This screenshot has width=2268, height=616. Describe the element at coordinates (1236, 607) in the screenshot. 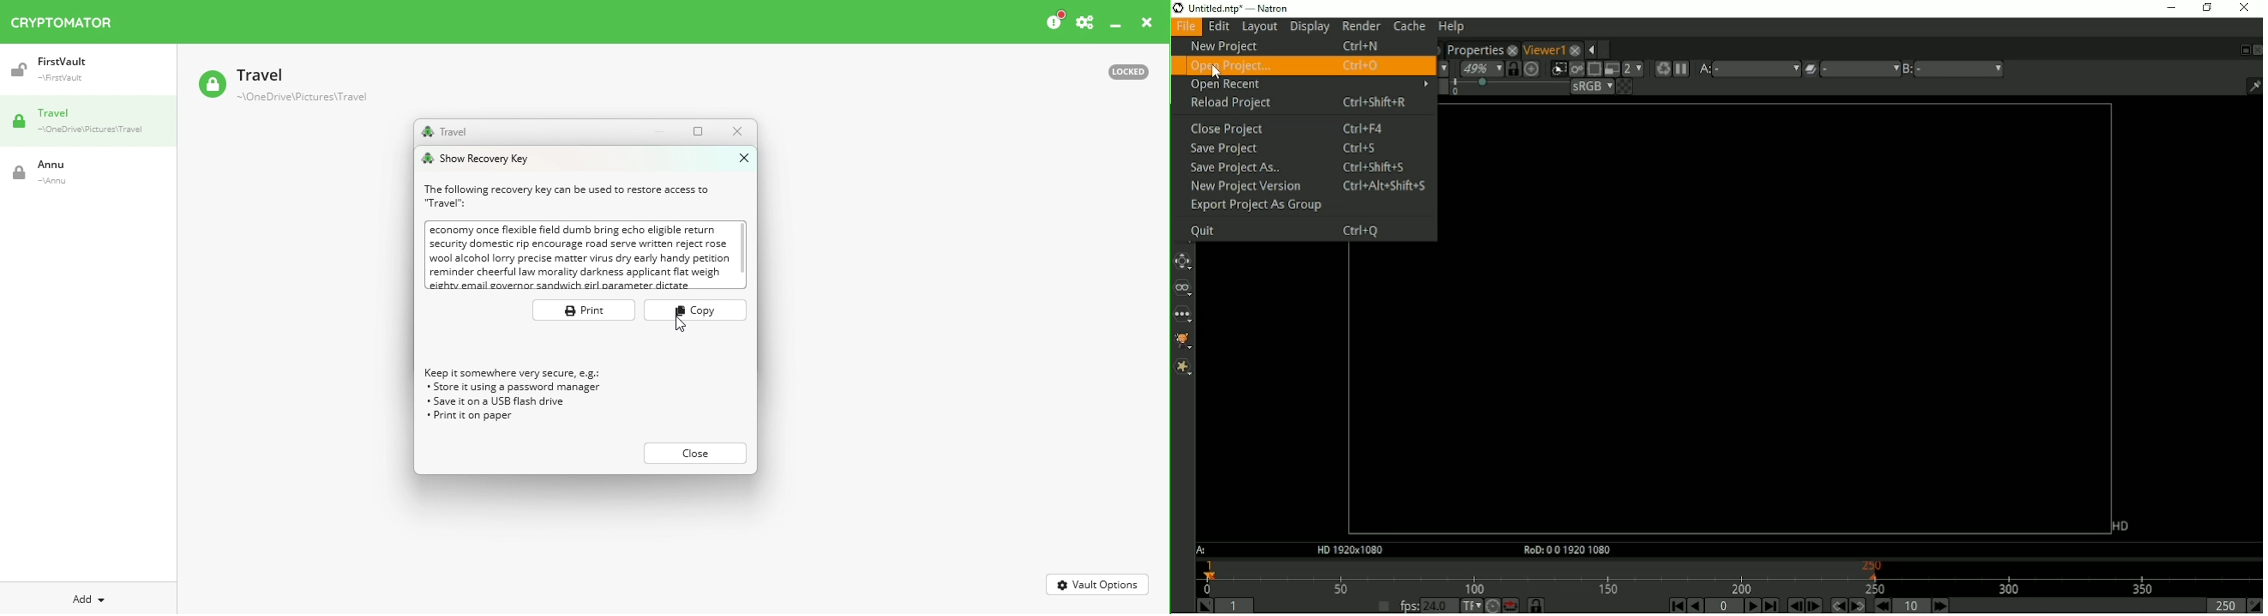

I see `Playback in point` at that location.